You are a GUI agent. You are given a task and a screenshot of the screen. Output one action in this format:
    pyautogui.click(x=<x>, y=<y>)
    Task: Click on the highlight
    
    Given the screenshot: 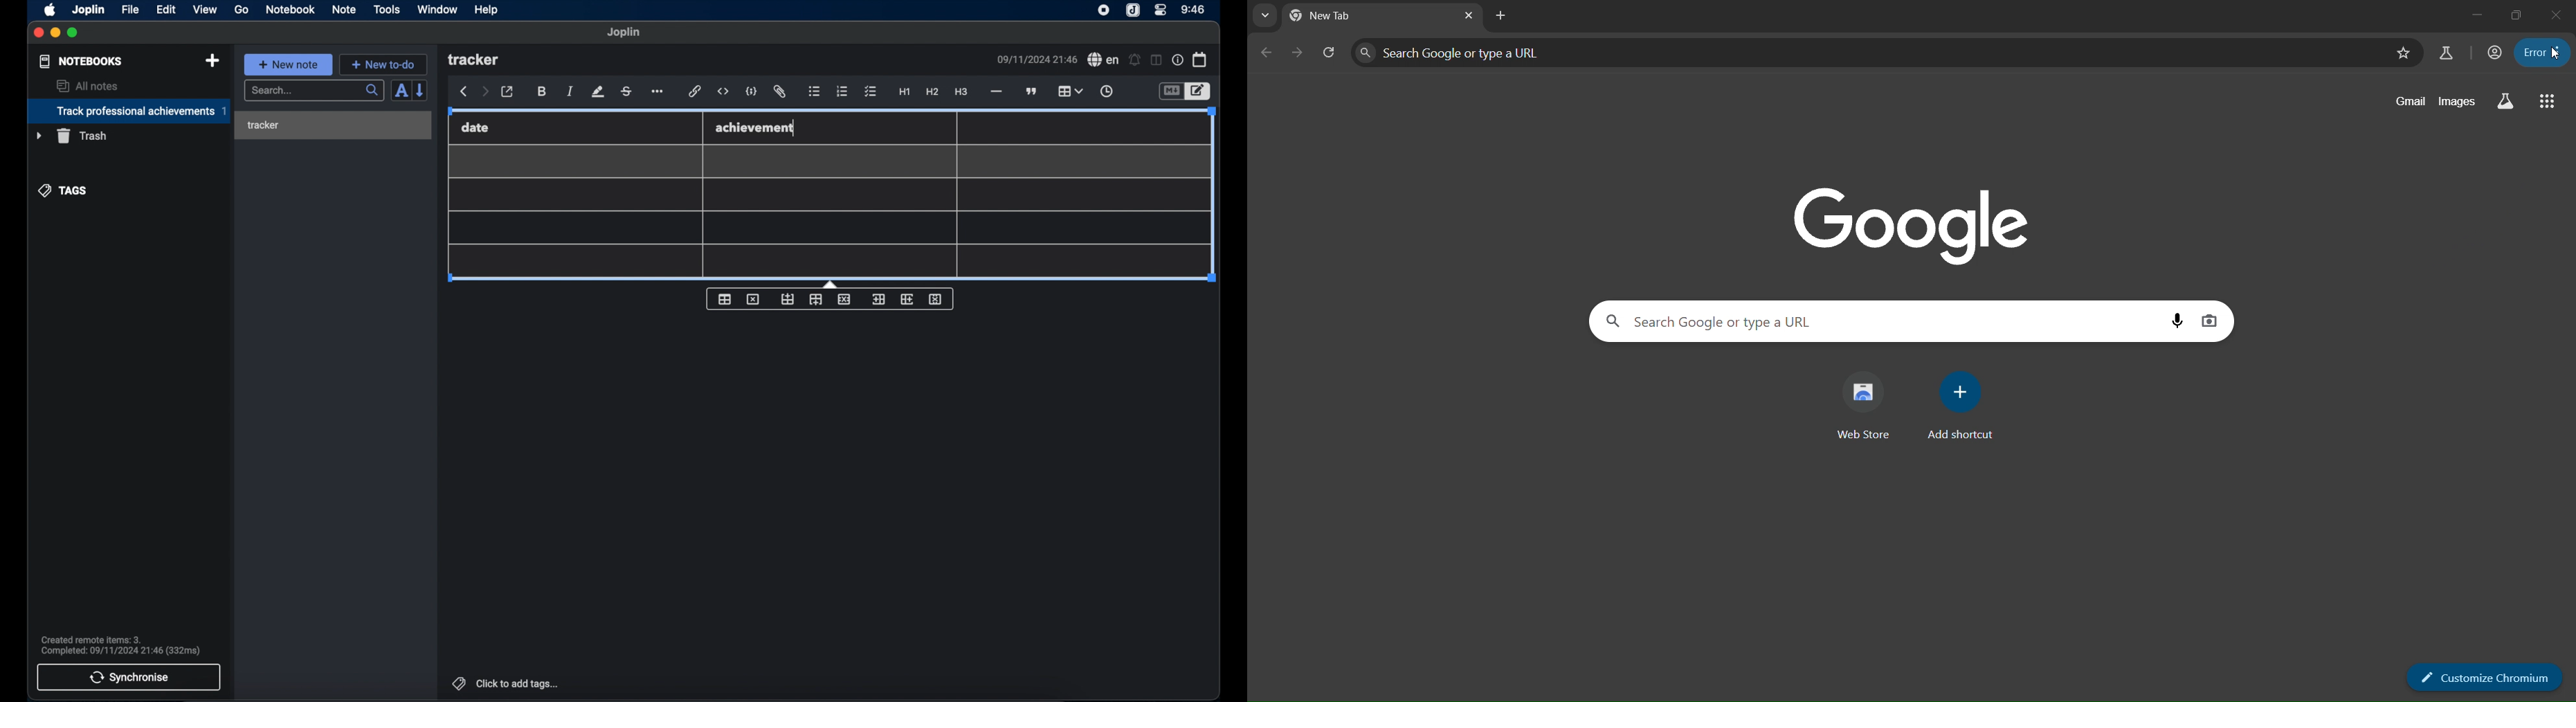 What is the action you would take?
    pyautogui.click(x=598, y=92)
    